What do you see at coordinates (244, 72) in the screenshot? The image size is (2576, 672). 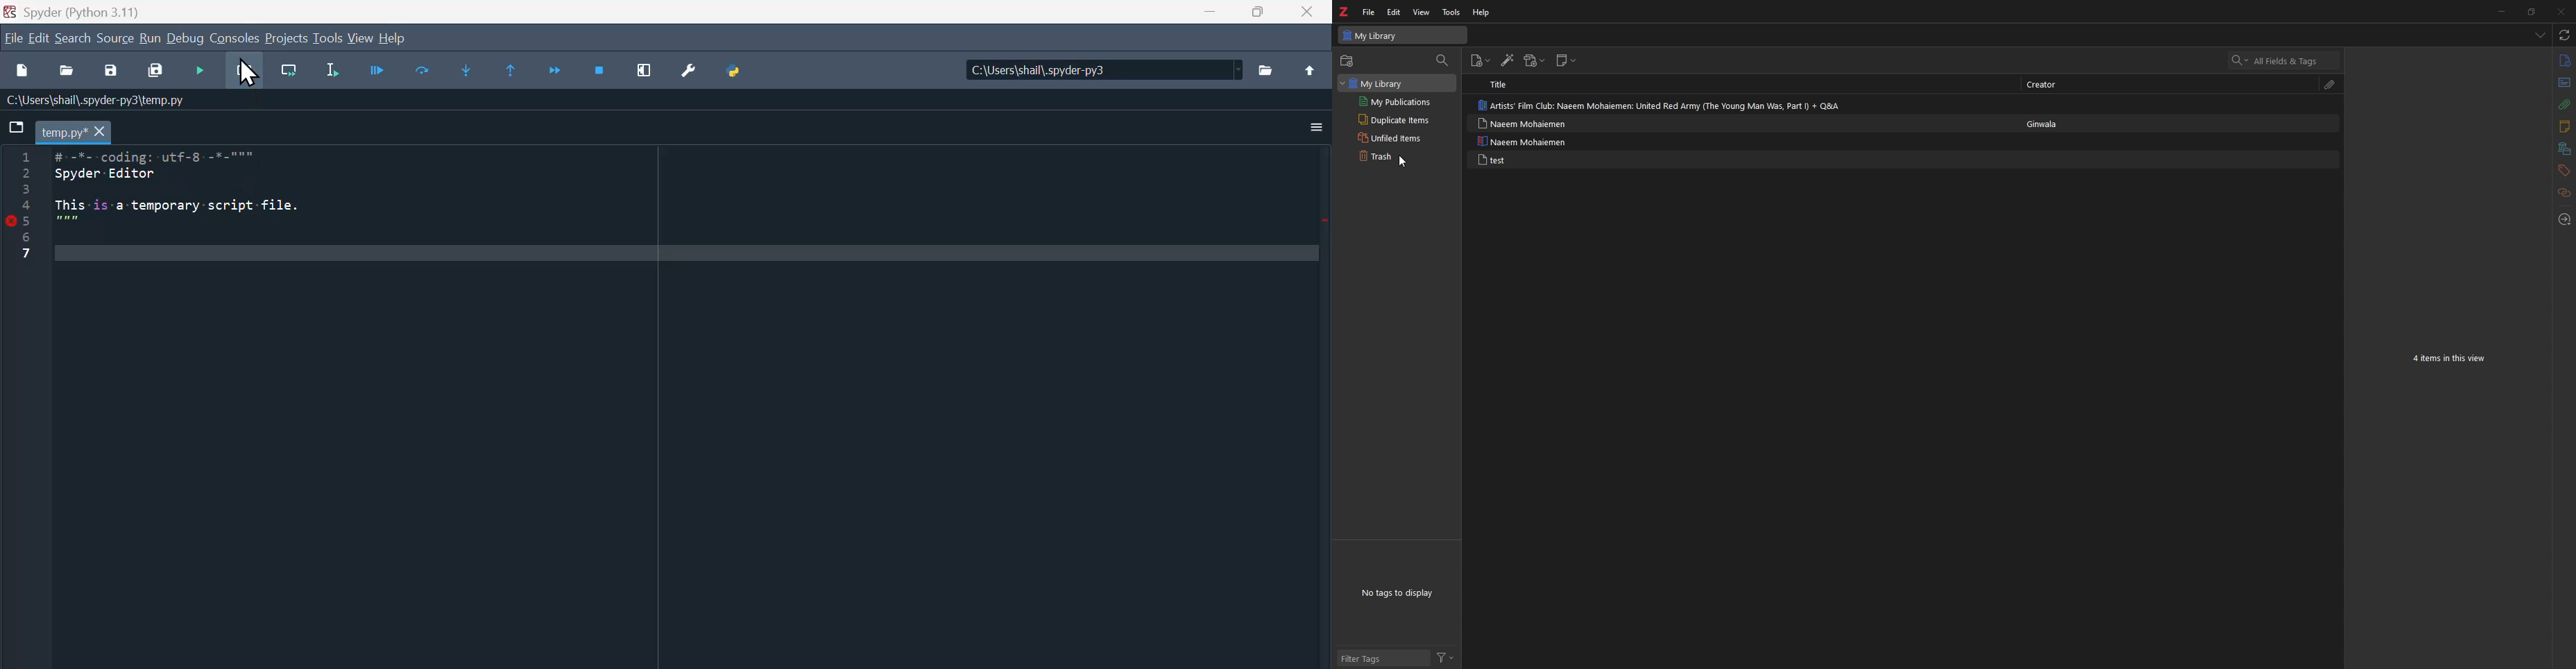 I see `run current cell` at bounding box center [244, 72].